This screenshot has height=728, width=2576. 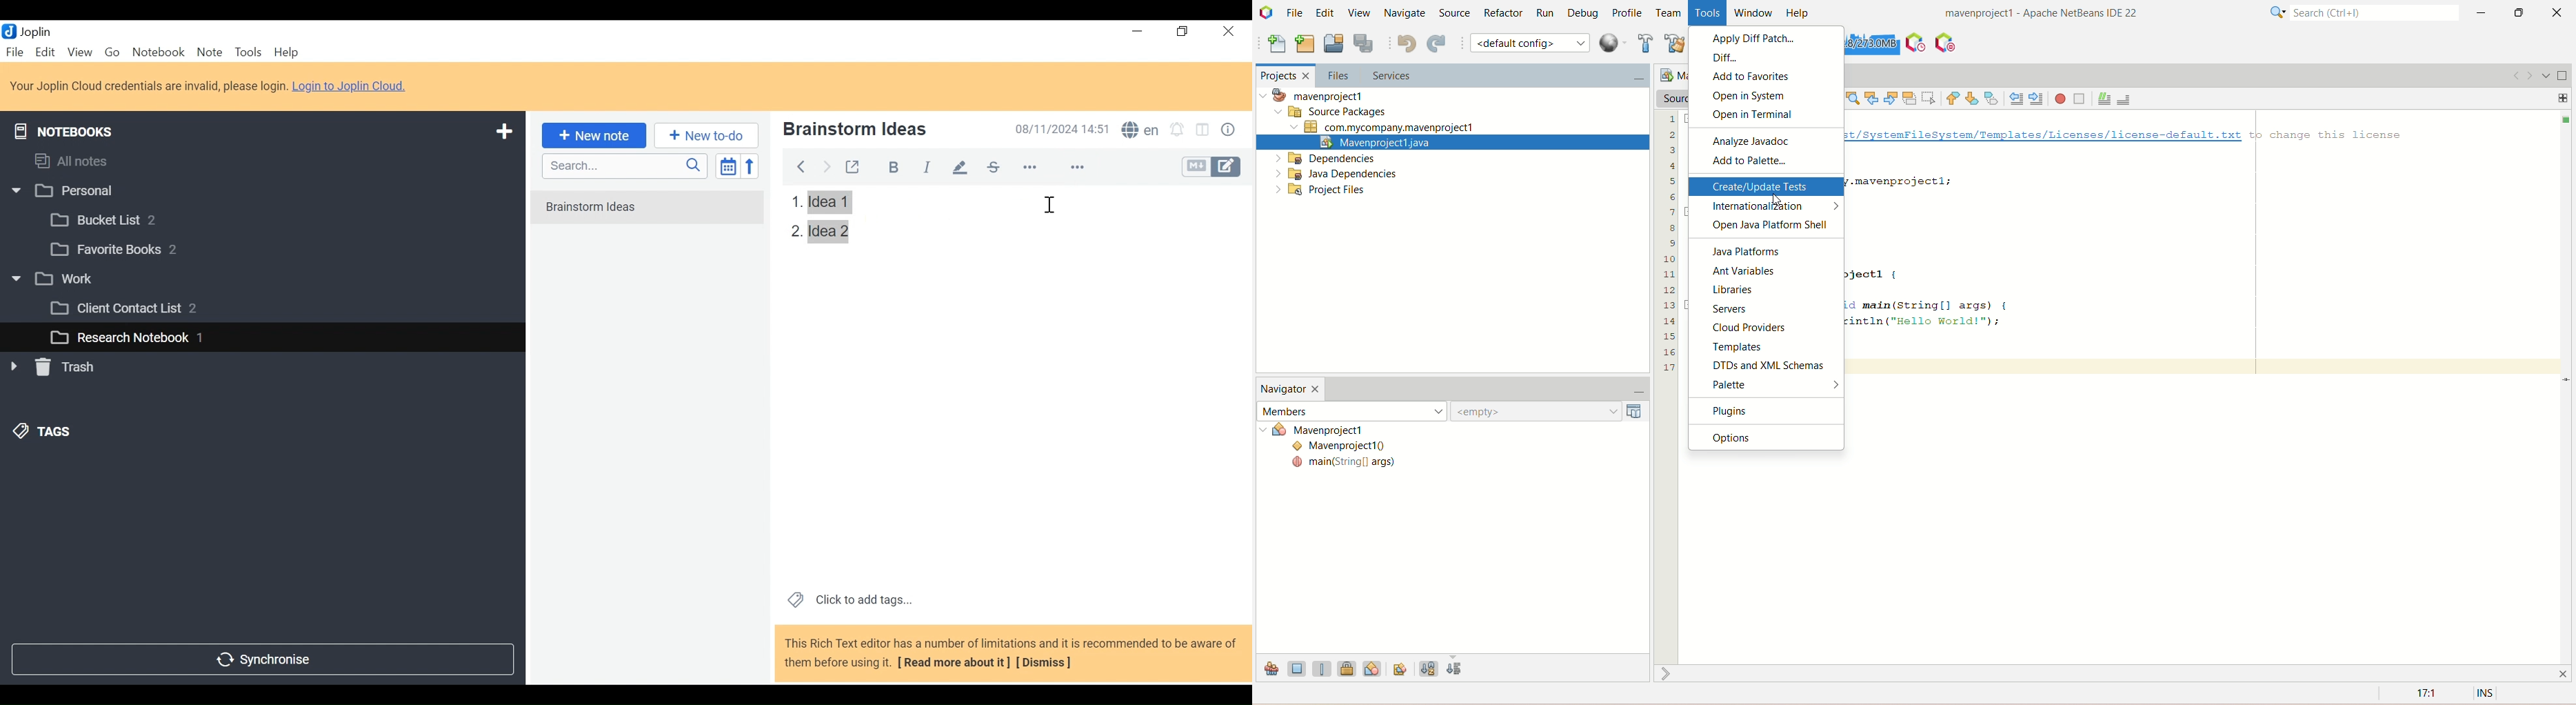 What do you see at coordinates (247, 52) in the screenshot?
I see `Tools` at bounding box center [247, 52].